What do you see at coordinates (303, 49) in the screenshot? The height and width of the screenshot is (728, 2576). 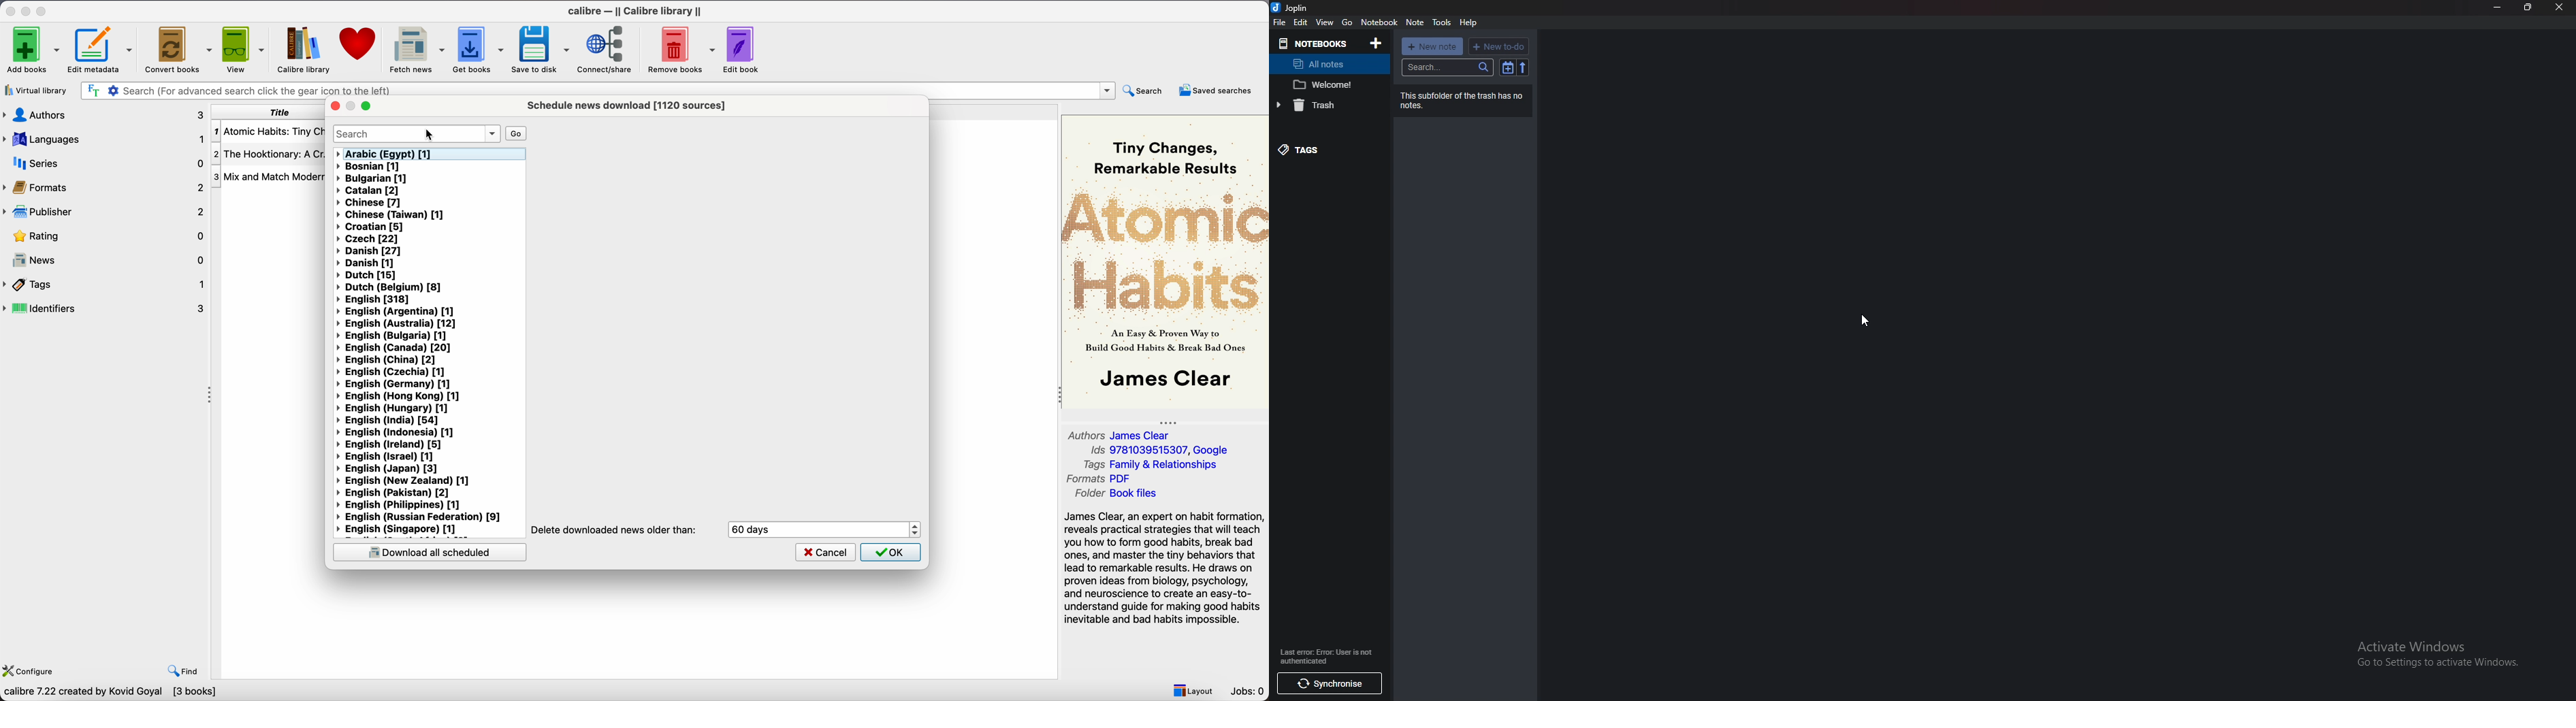 I see `Calibre library` at bounding box center [303, 49].